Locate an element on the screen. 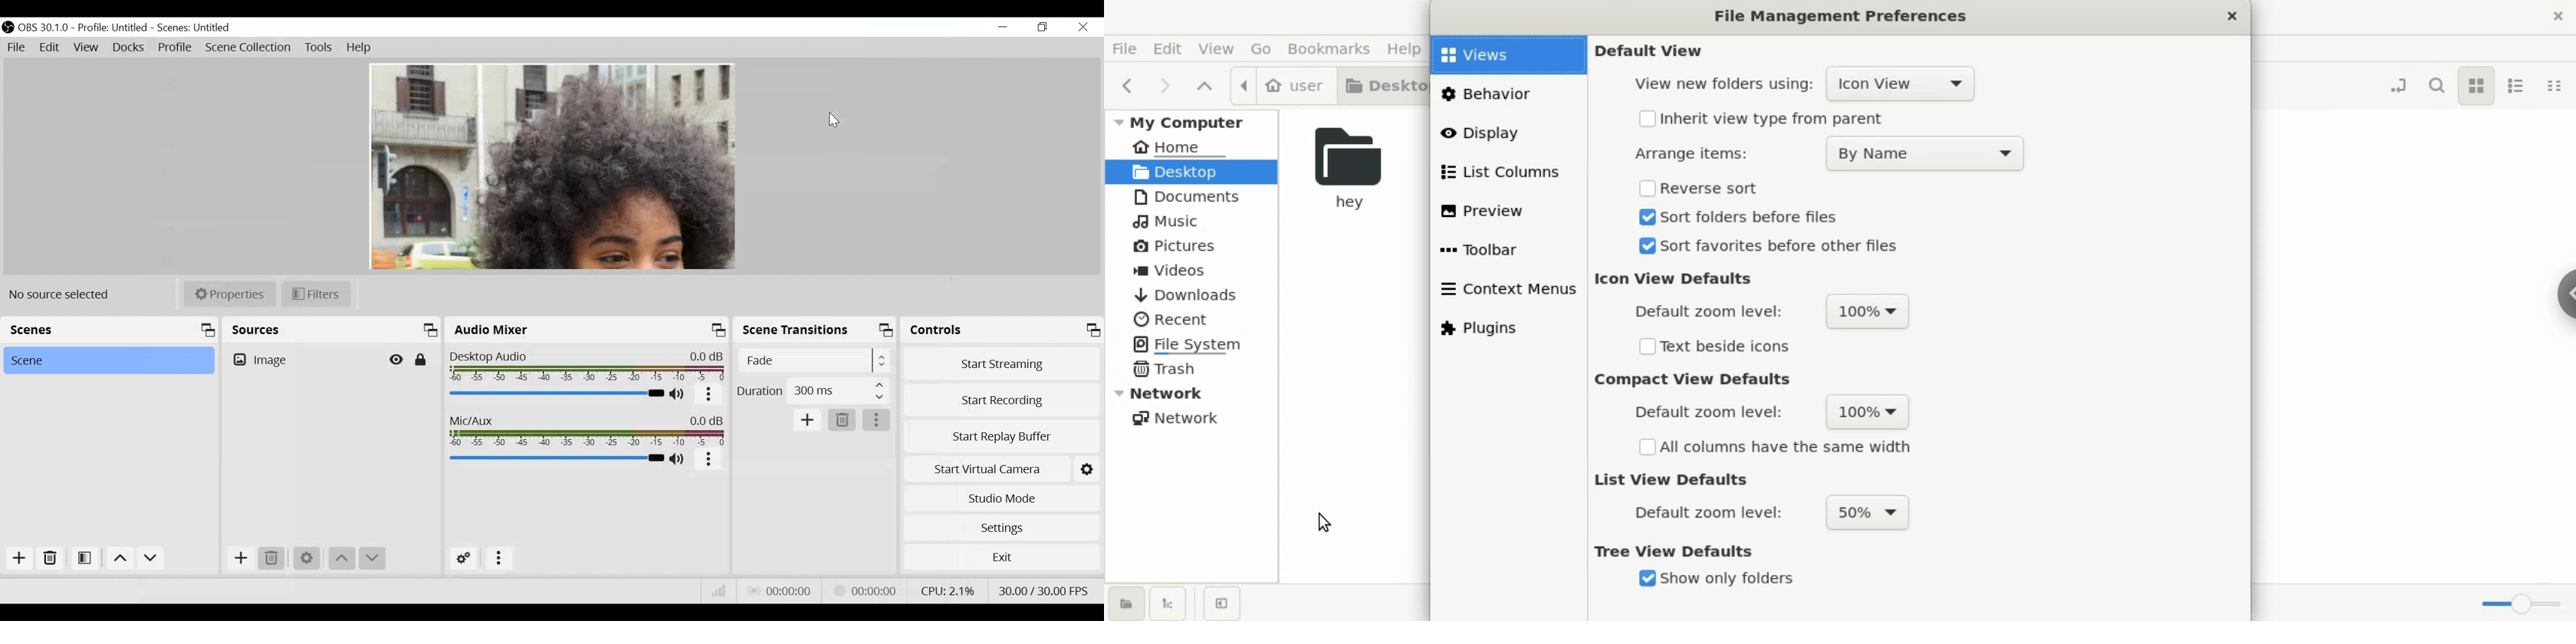 This screenshot has width=2576, height=644. more options is located at coordinates (709, 396).